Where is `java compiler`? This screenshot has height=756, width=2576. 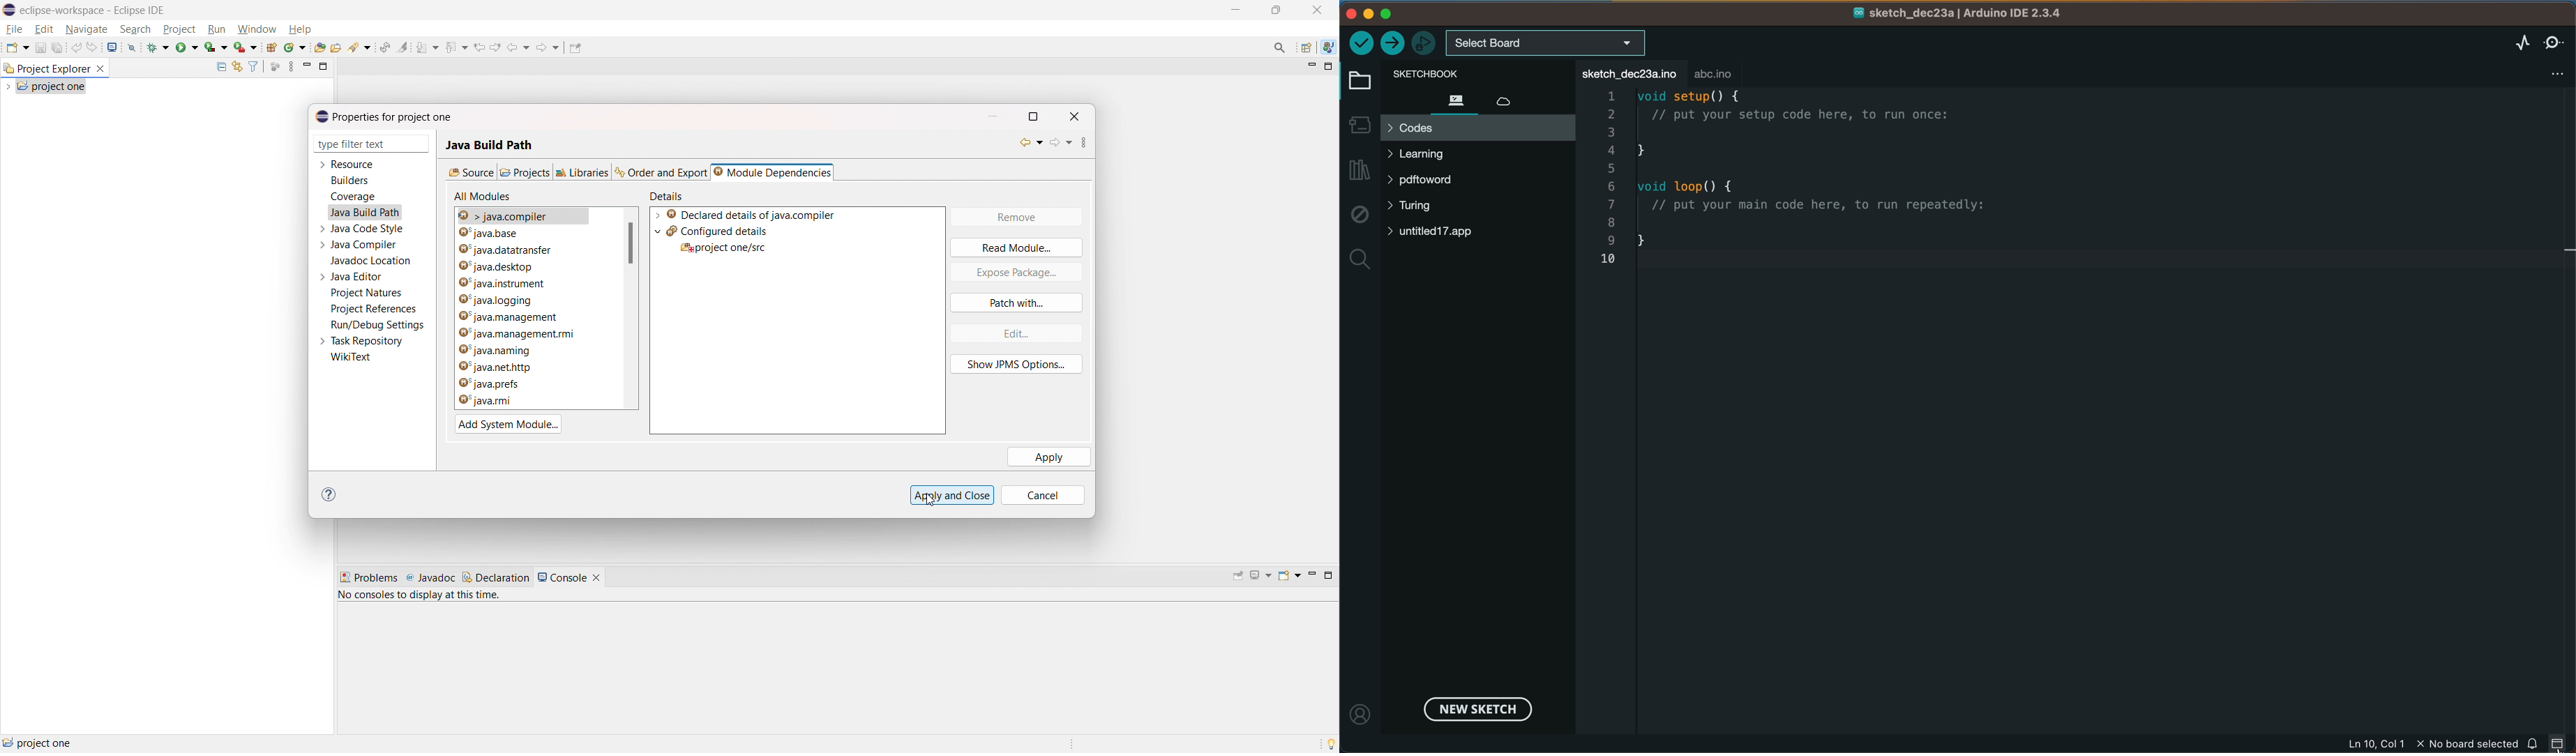 java compiler is located at coordinates (366, 245).